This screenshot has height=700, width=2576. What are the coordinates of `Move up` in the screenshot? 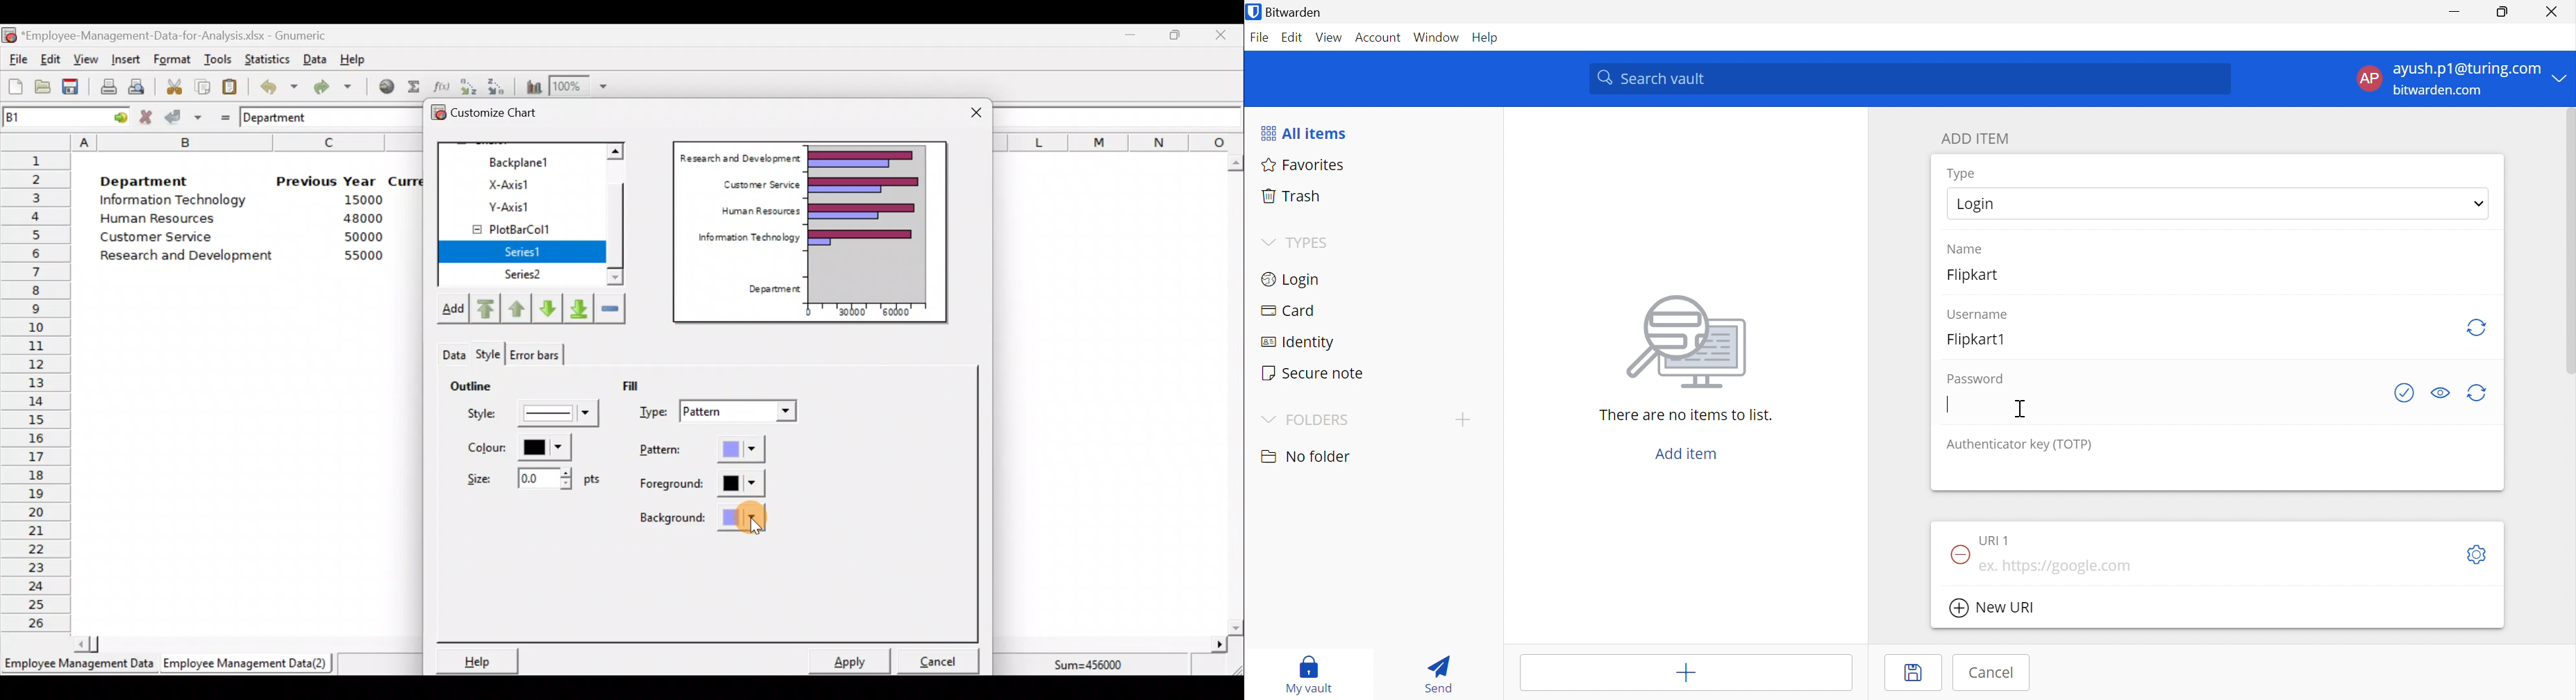 It's located at (516, 307).